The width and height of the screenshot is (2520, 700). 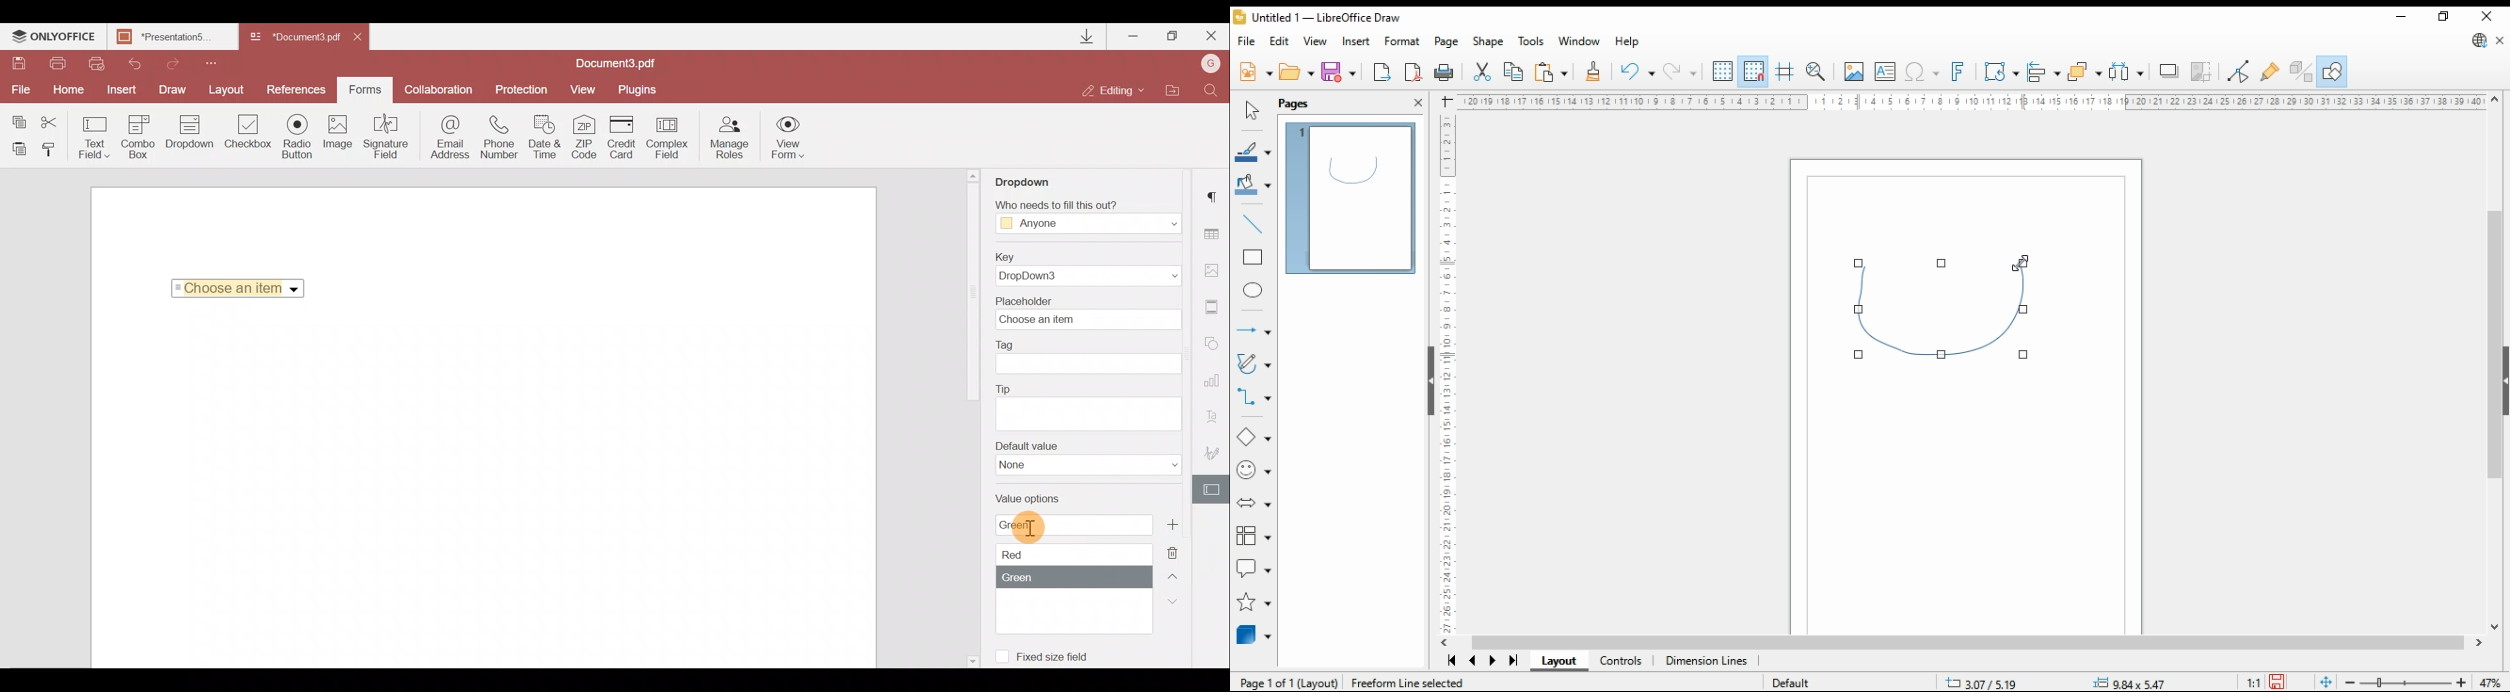 I want to click on file, so click(x=1248, y=41).